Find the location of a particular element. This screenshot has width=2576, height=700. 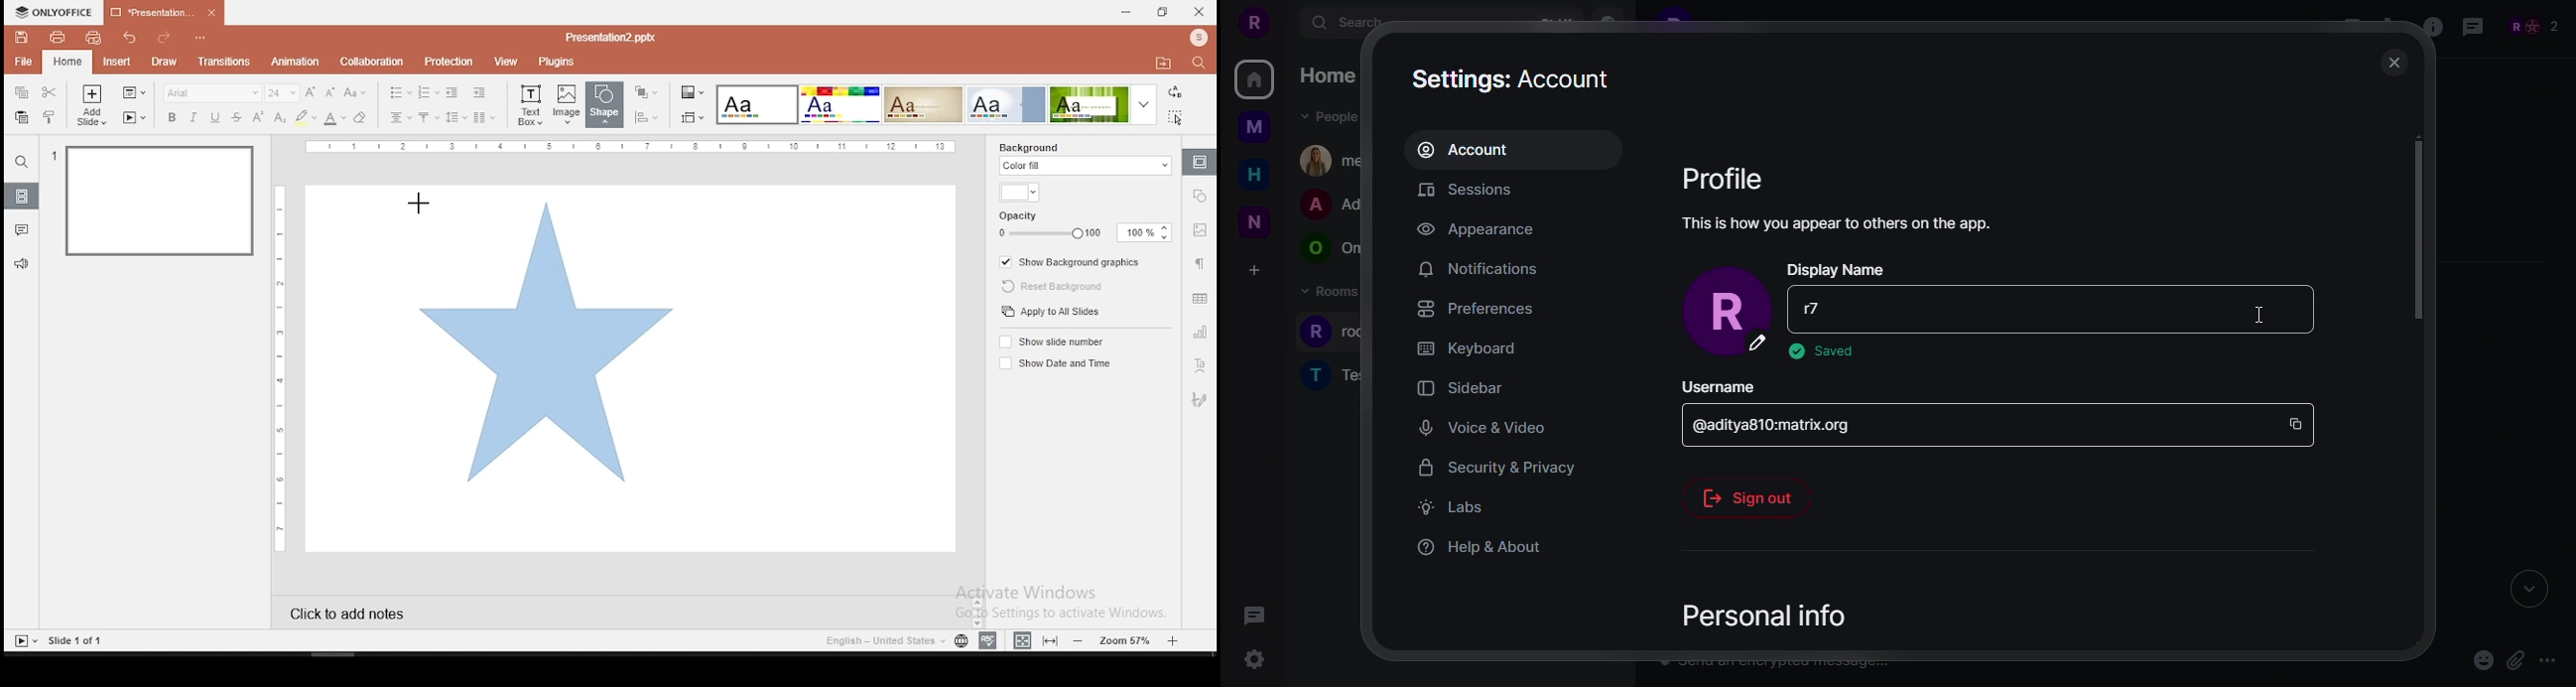

increase indent is located at coordinates (480, 92).